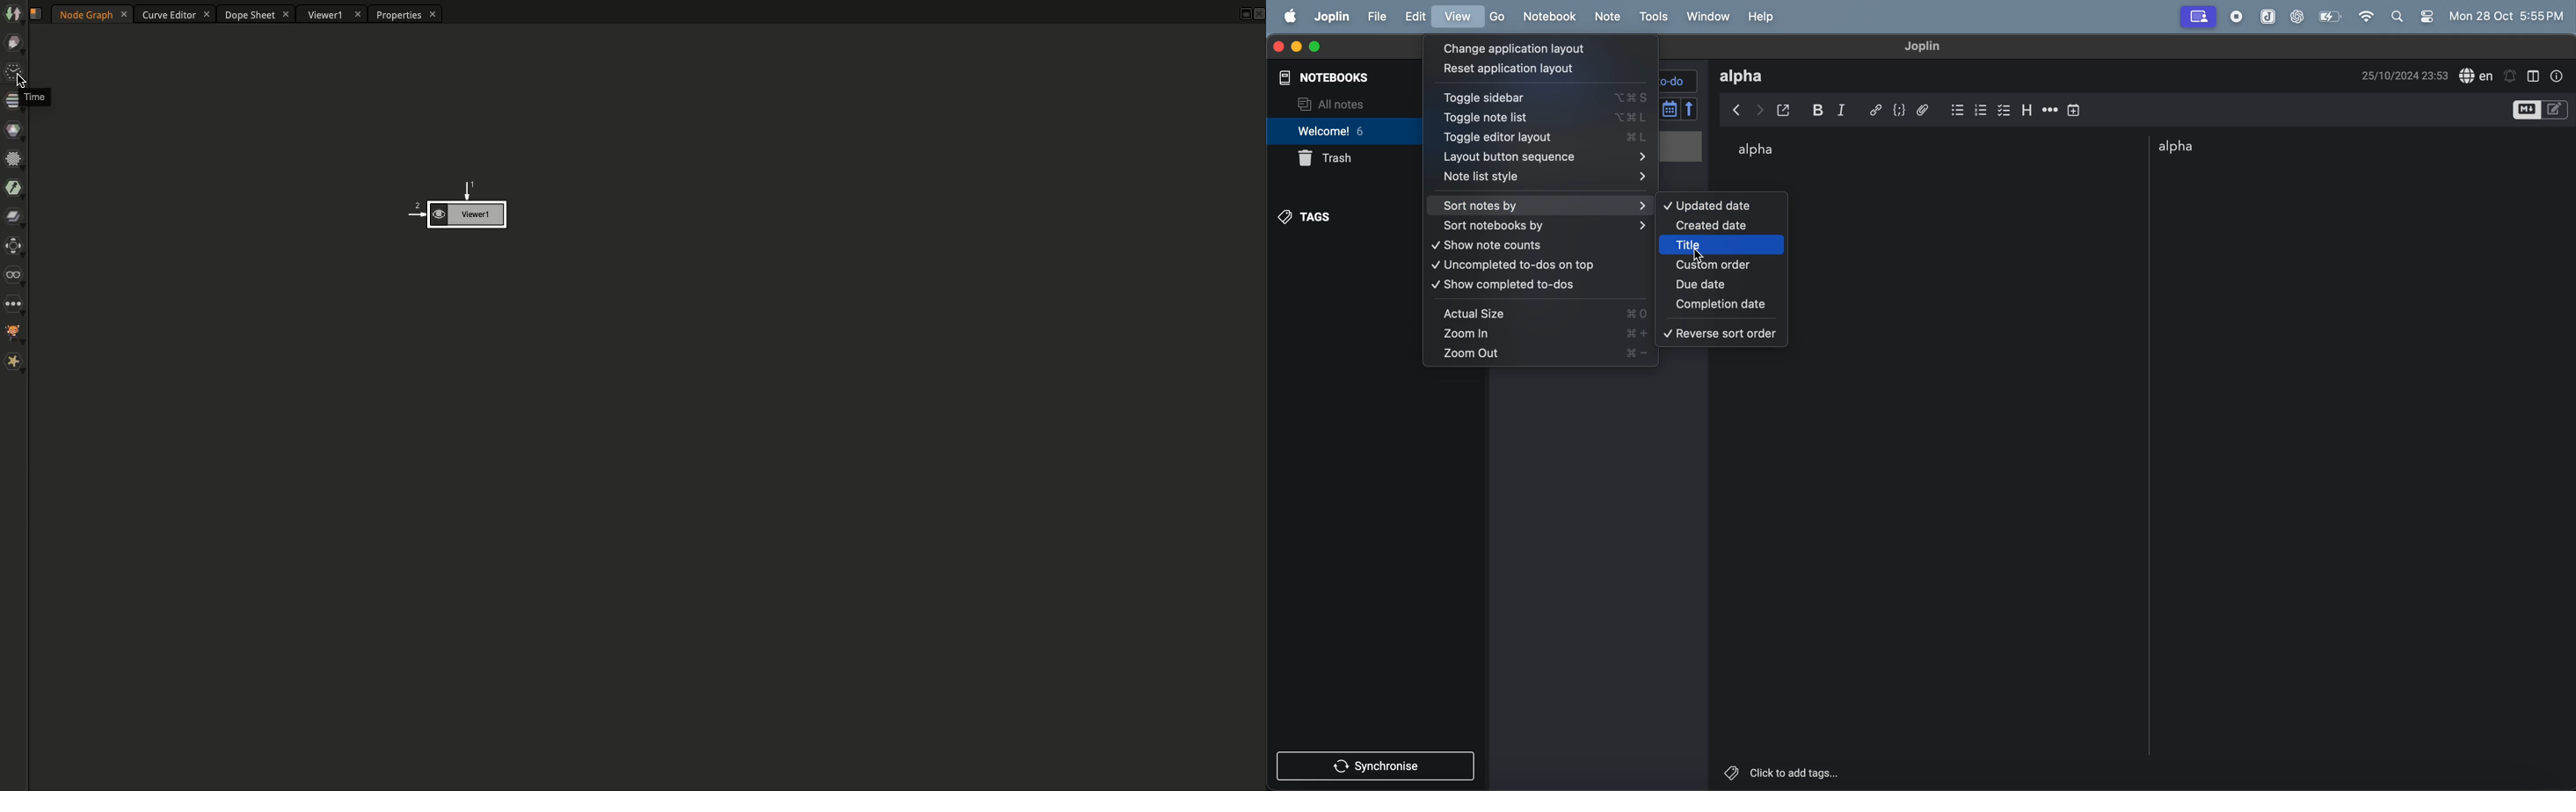  I want to click on Battery, so click(2330, 16).